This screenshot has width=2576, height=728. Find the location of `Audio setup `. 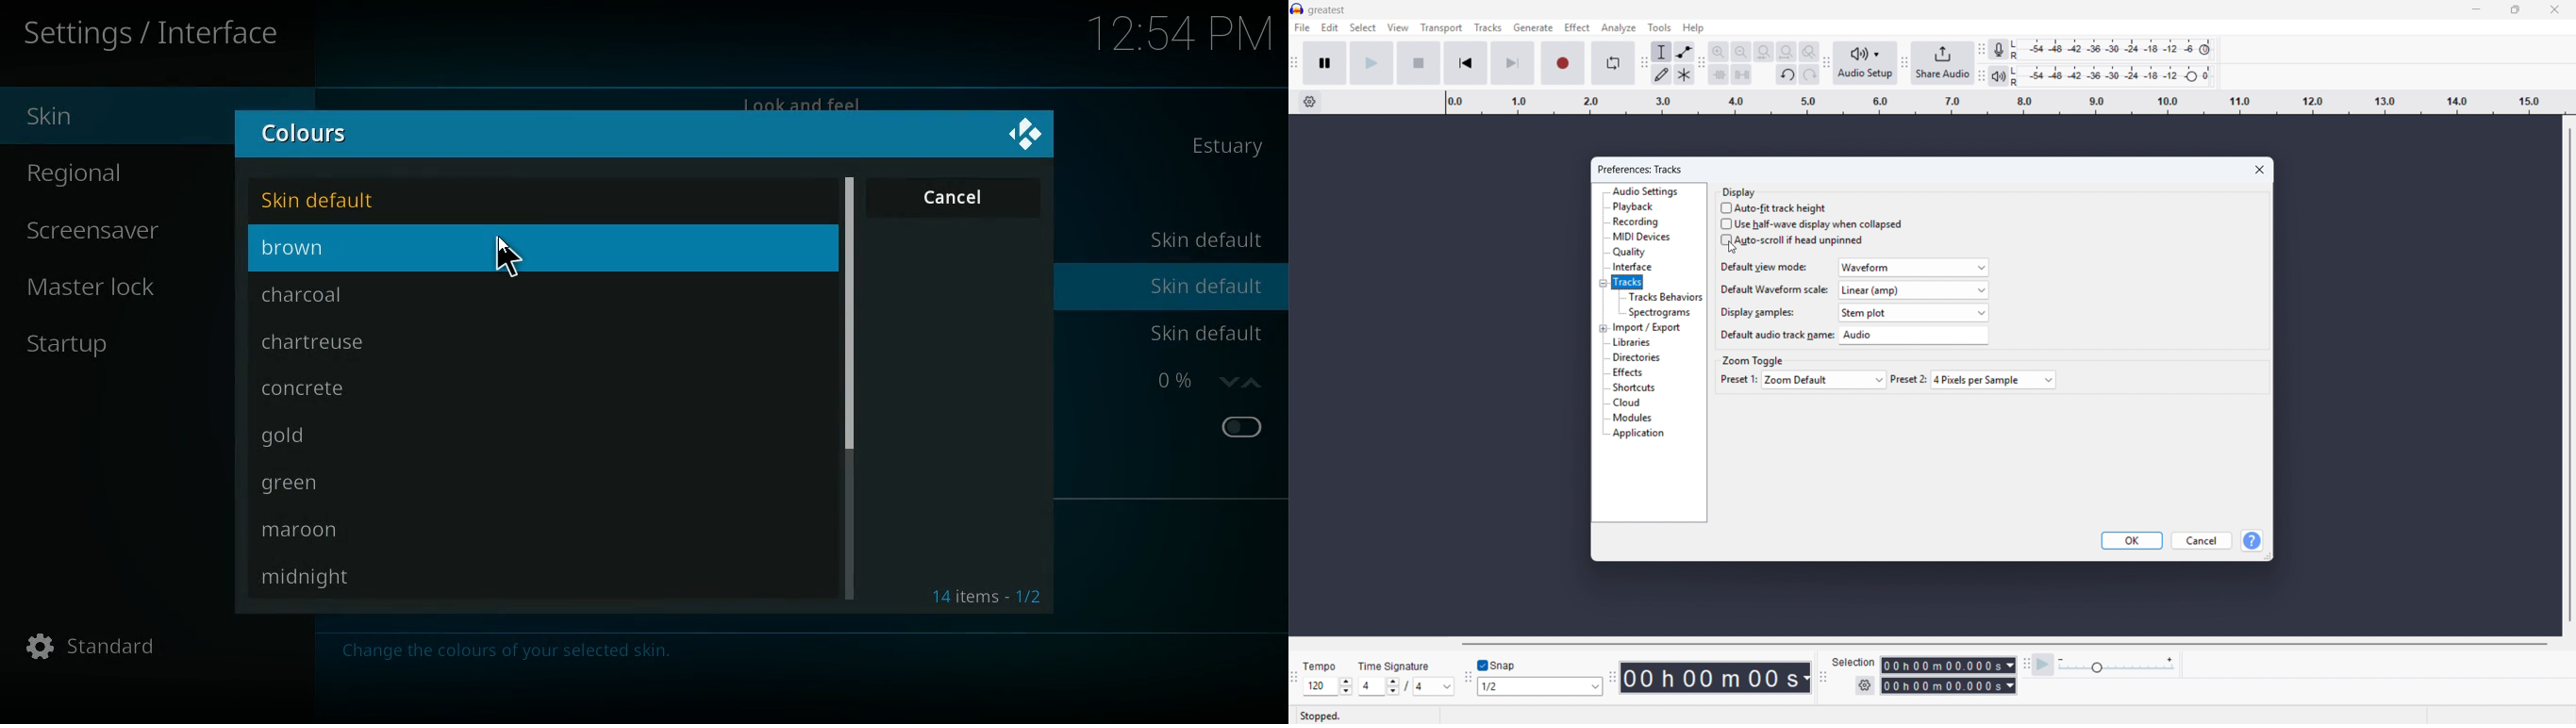

Audio setup  is located at coordinates (1866, 64).